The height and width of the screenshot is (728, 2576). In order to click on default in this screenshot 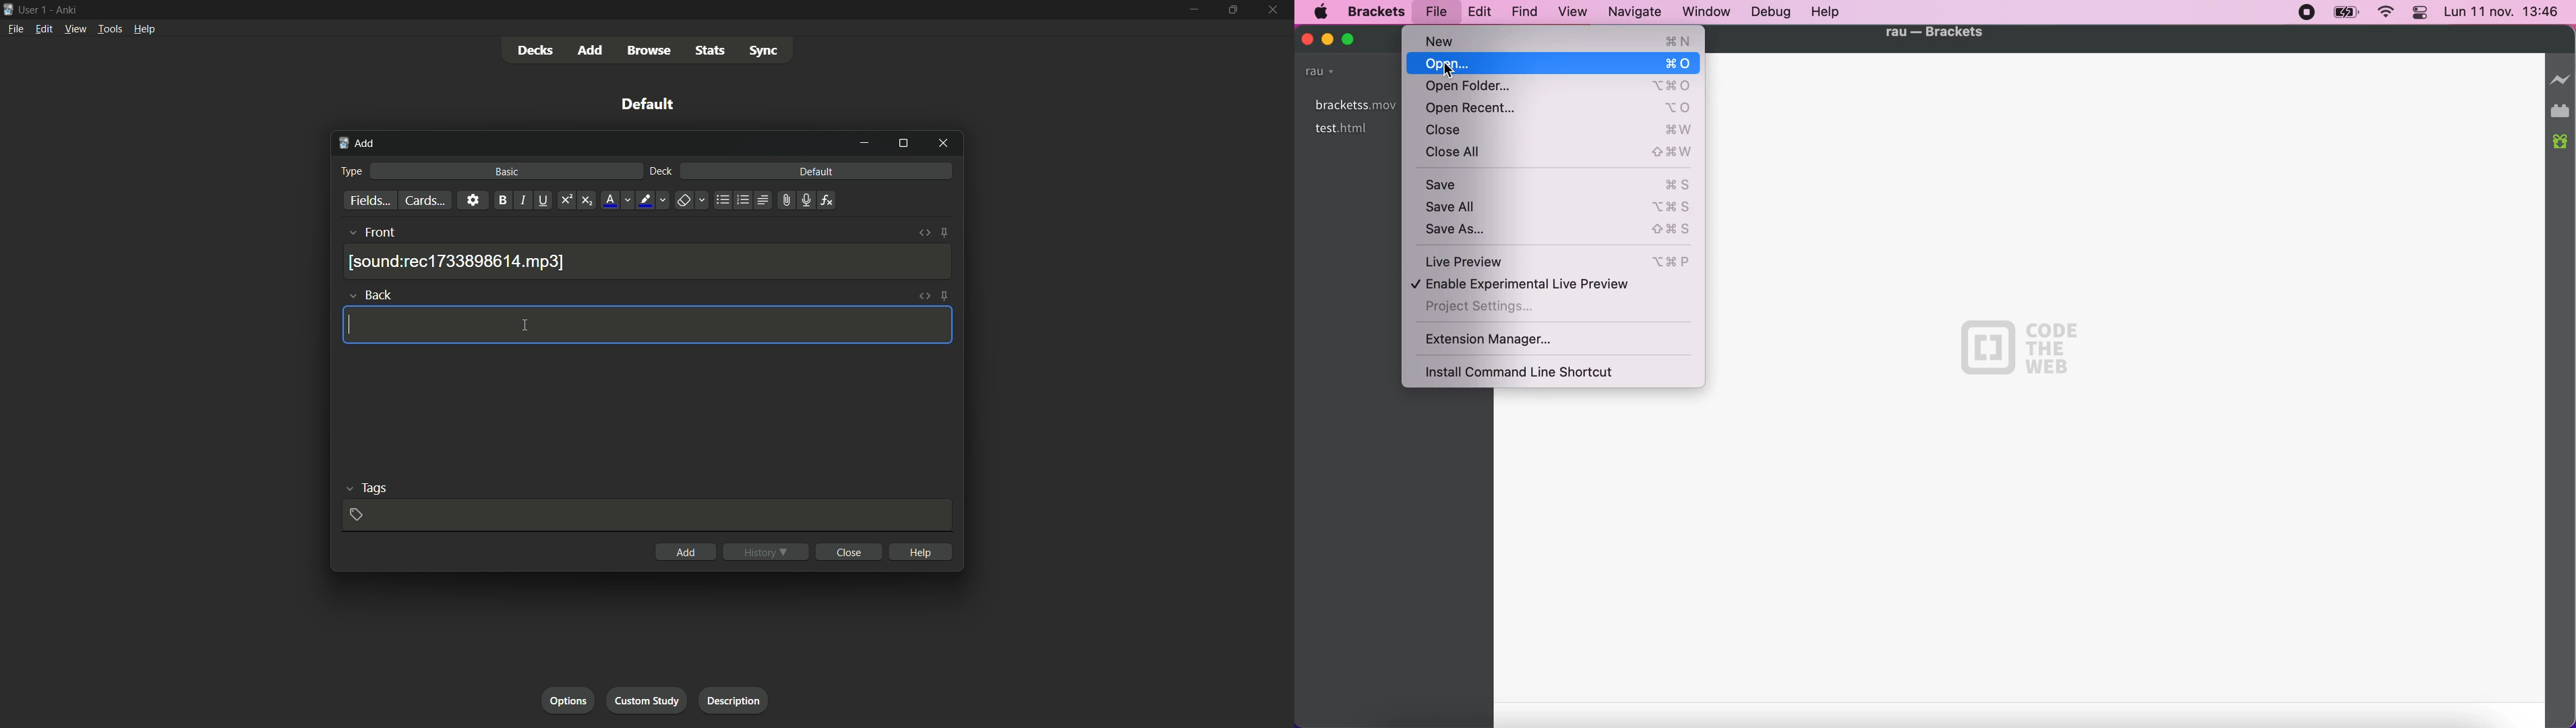, I will do `click(648, 104)`.